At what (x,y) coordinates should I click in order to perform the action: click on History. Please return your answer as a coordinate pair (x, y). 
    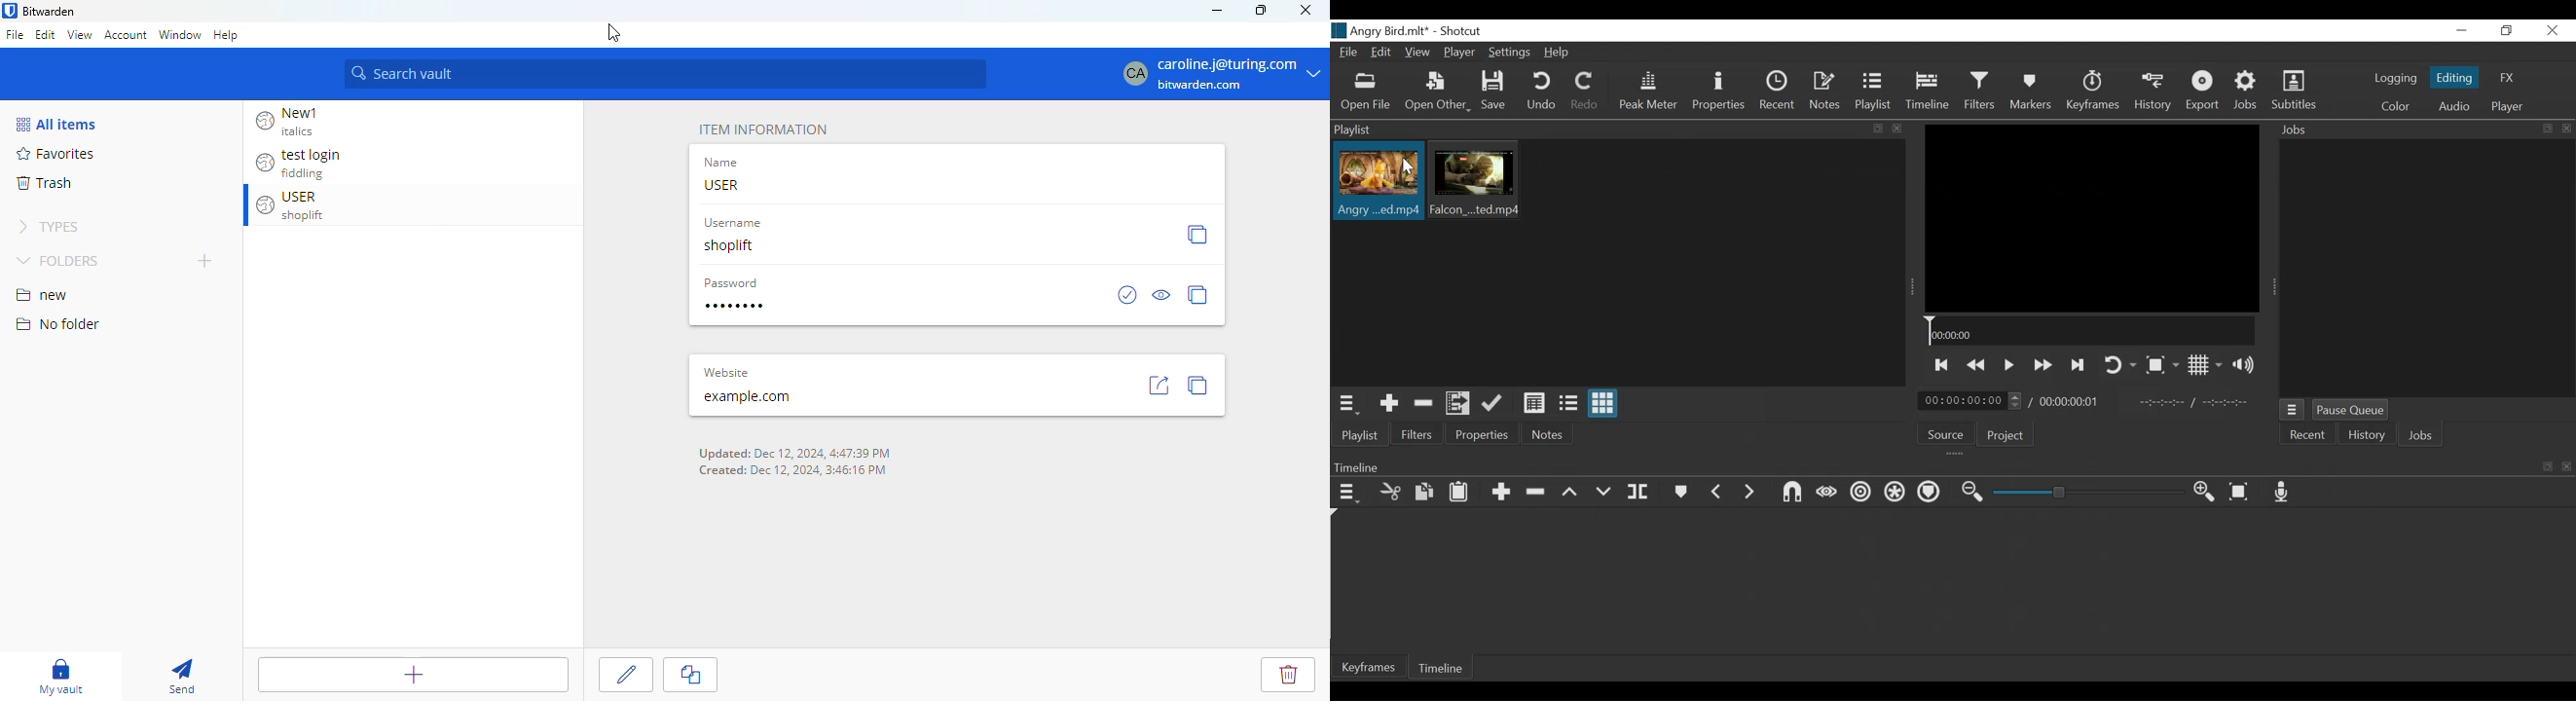
    Looking at the image, I should click on (2365, 434).